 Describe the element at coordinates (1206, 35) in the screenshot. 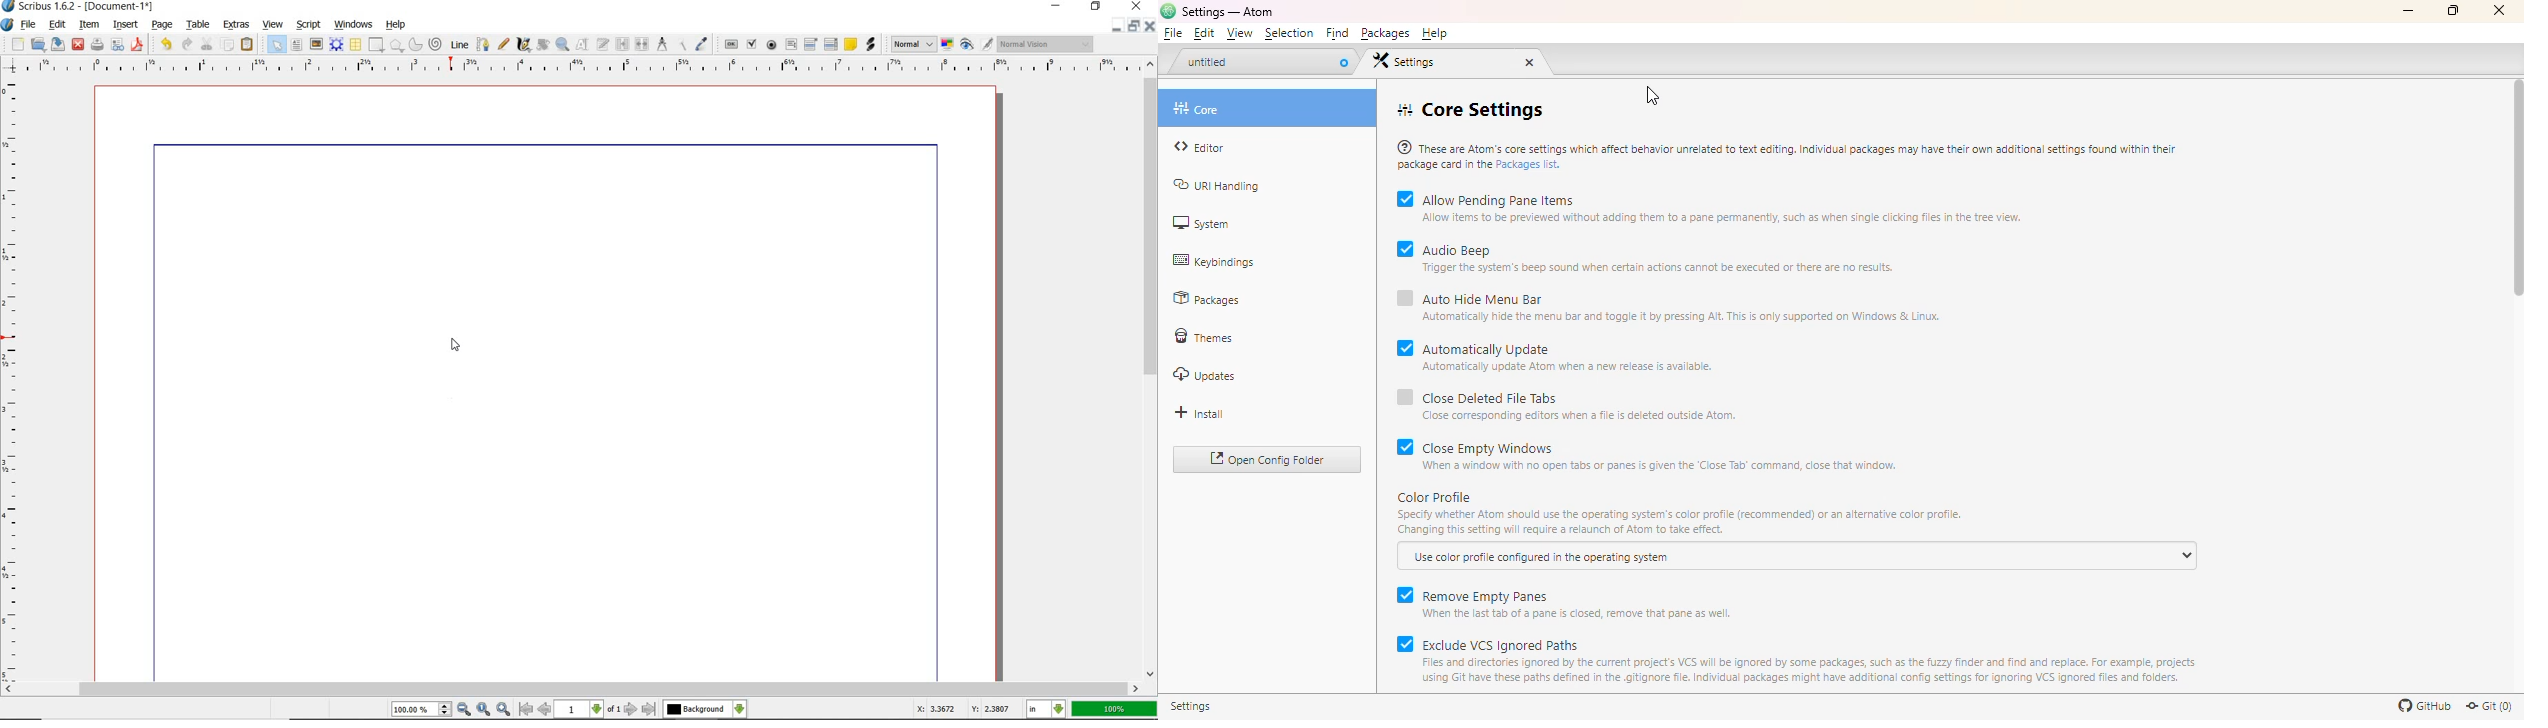

I see `Edit` at that location.